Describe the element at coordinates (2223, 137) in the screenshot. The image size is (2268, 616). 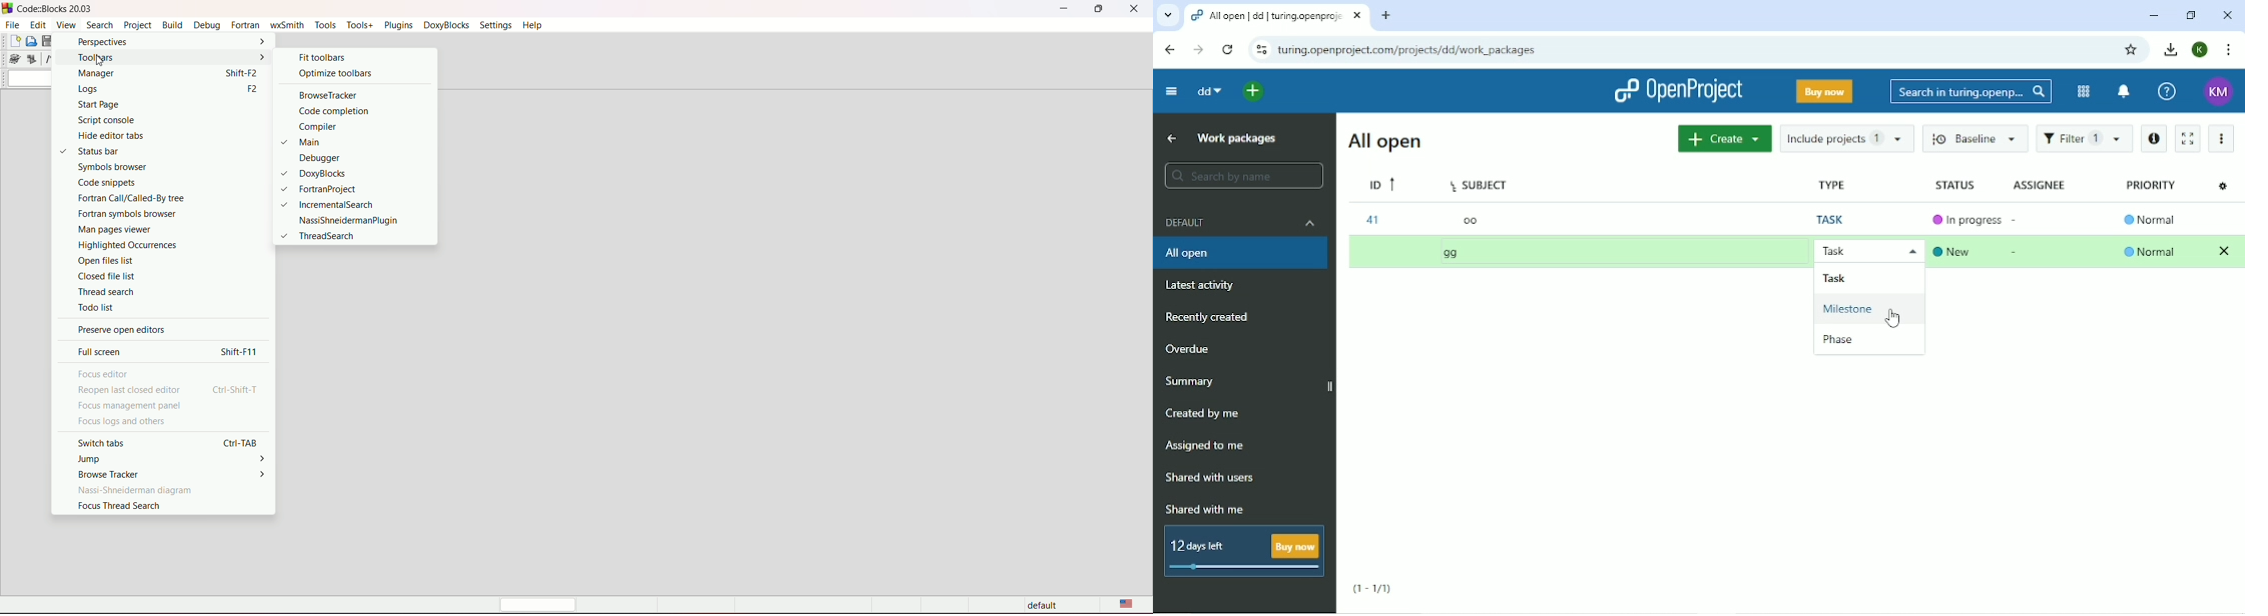
I see `More actions` at that location.